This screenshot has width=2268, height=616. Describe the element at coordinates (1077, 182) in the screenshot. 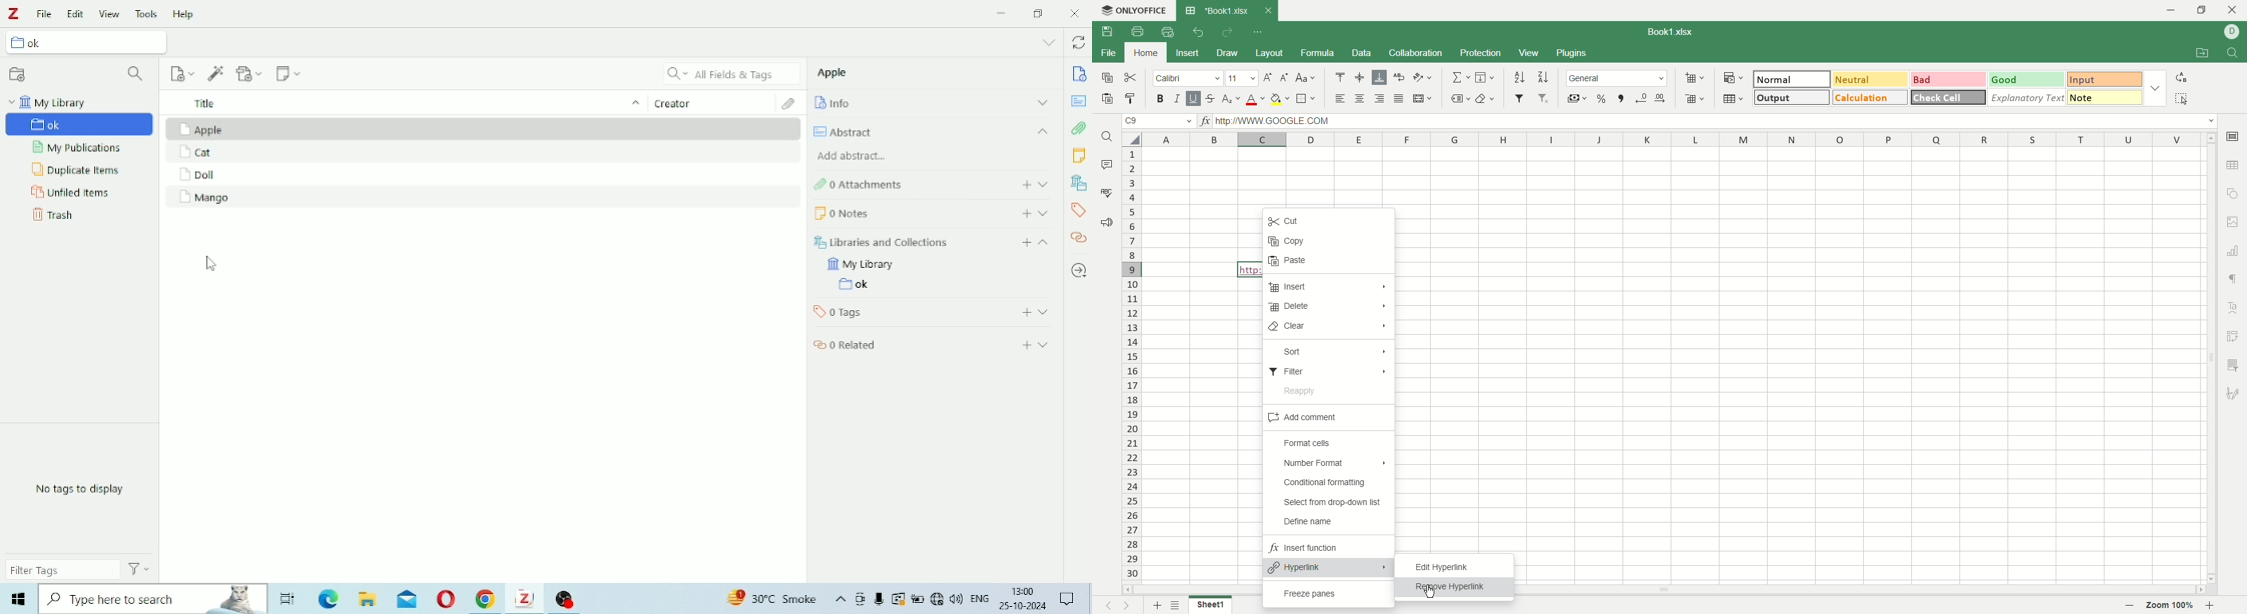

I see `Libraries and Collections` at that location.